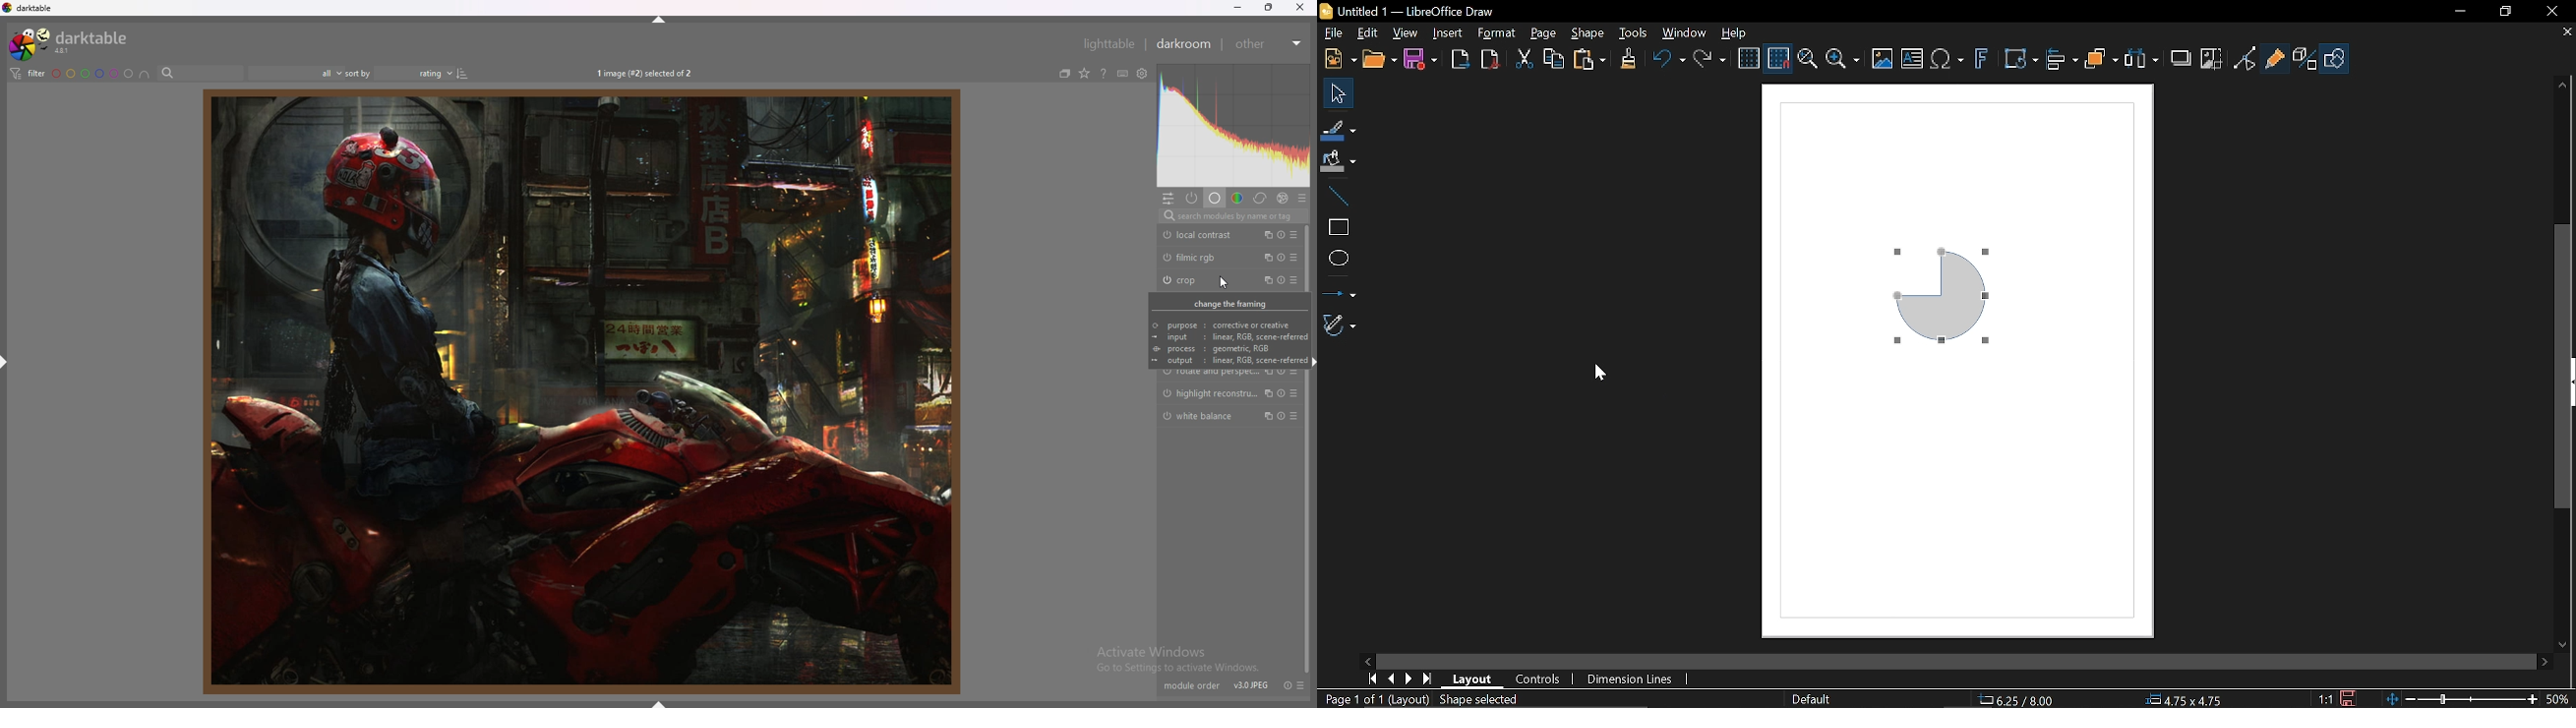  What do you see at coordinates (1266, 257) in the screenshot?
I see `multiple instances action` at bounding box center [1266, 257].